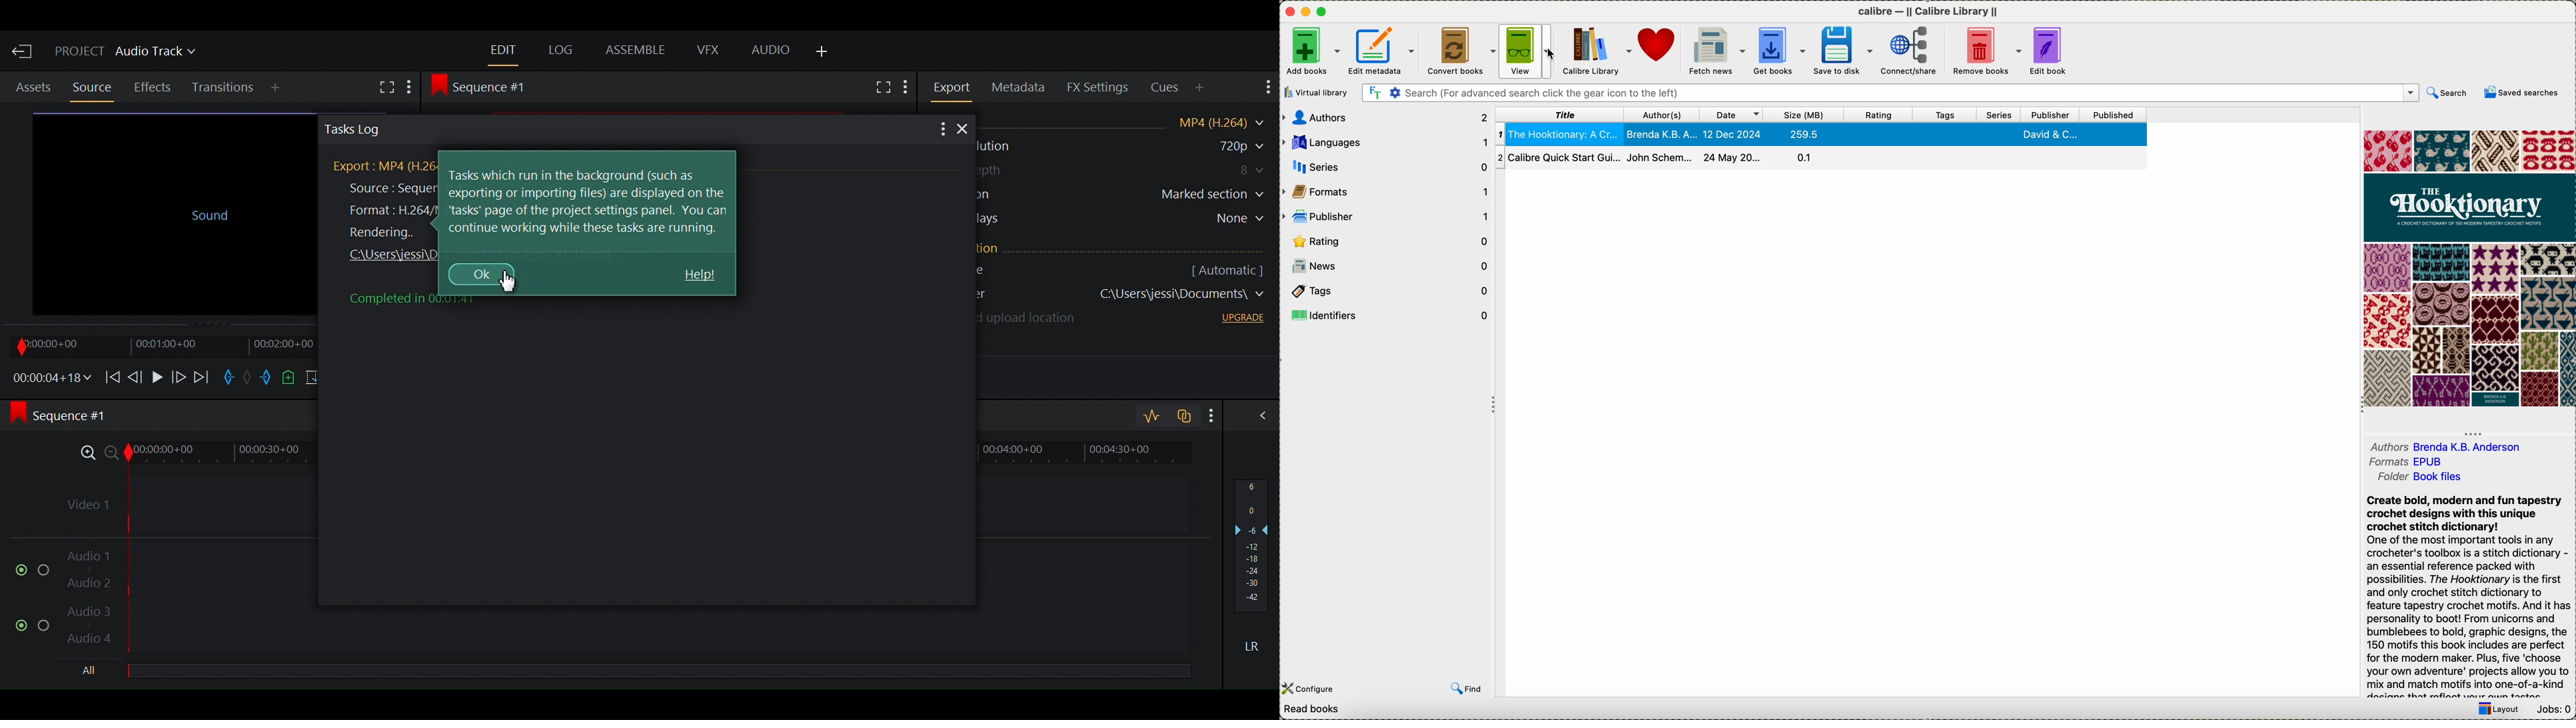  What do you see at coordinates (1226, 269) in the screenshot?
I see `[Automatic]` at bounding box center [1226, 269].